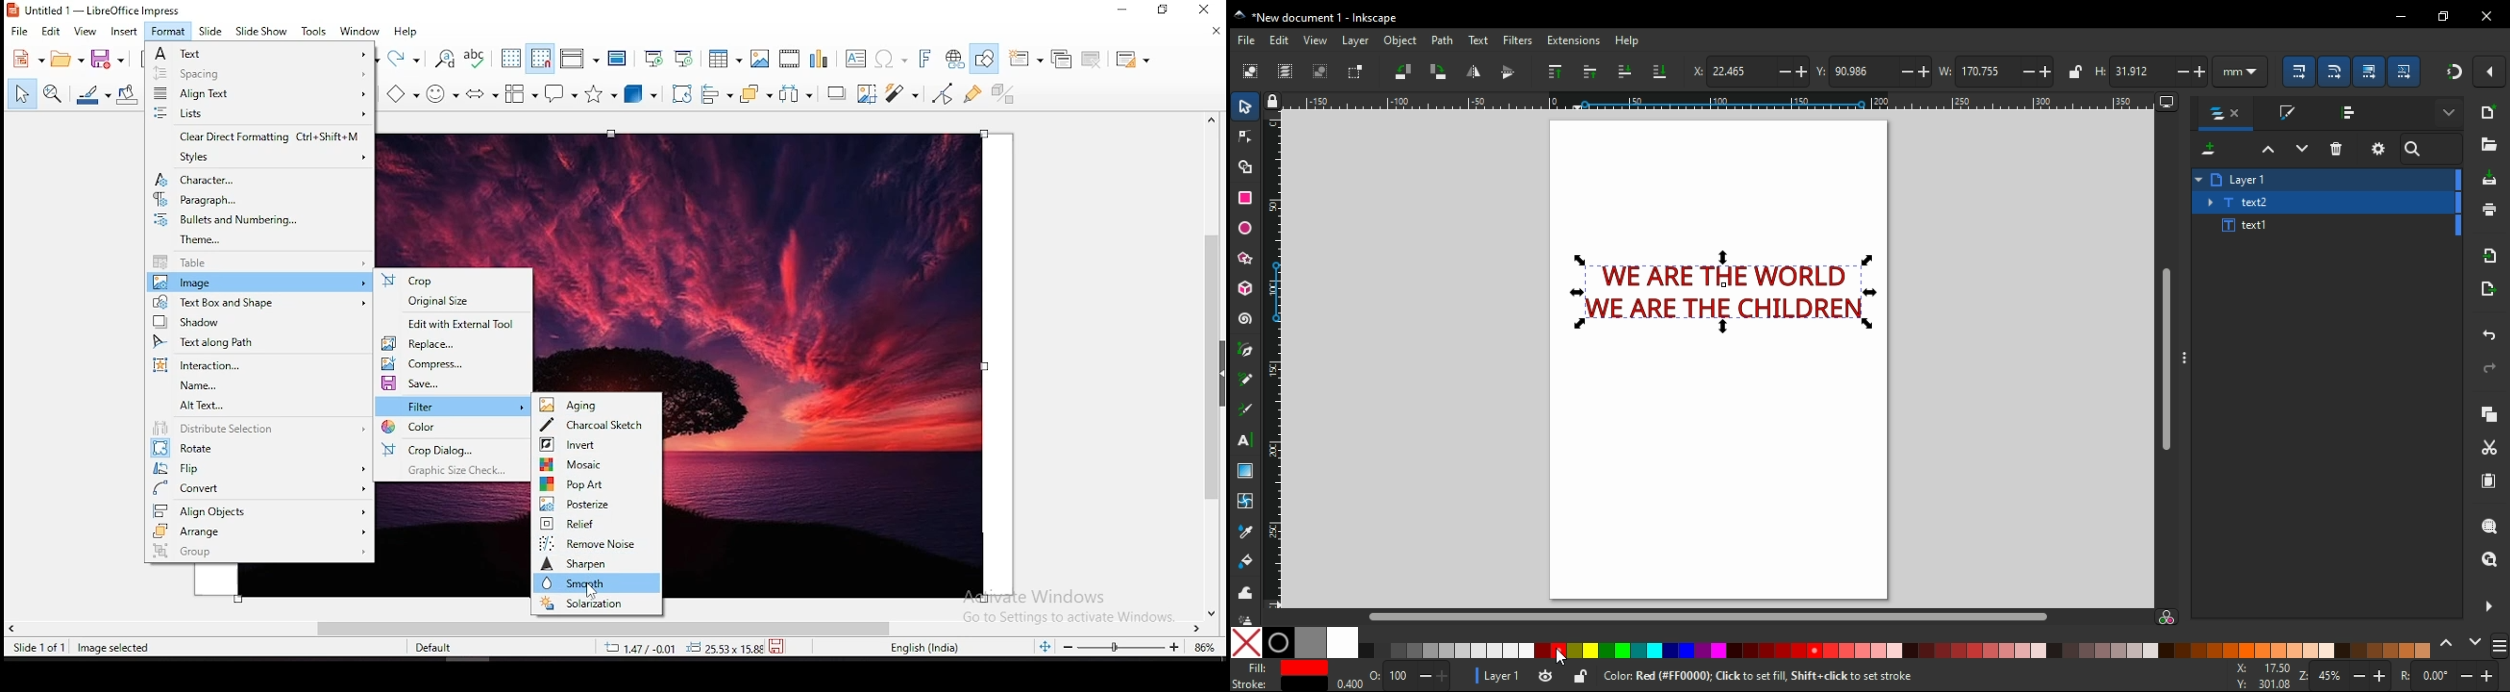 This screenshot has height=700, width=2520. I want to click on object rotate 90 CCW, so click(1399, 71).